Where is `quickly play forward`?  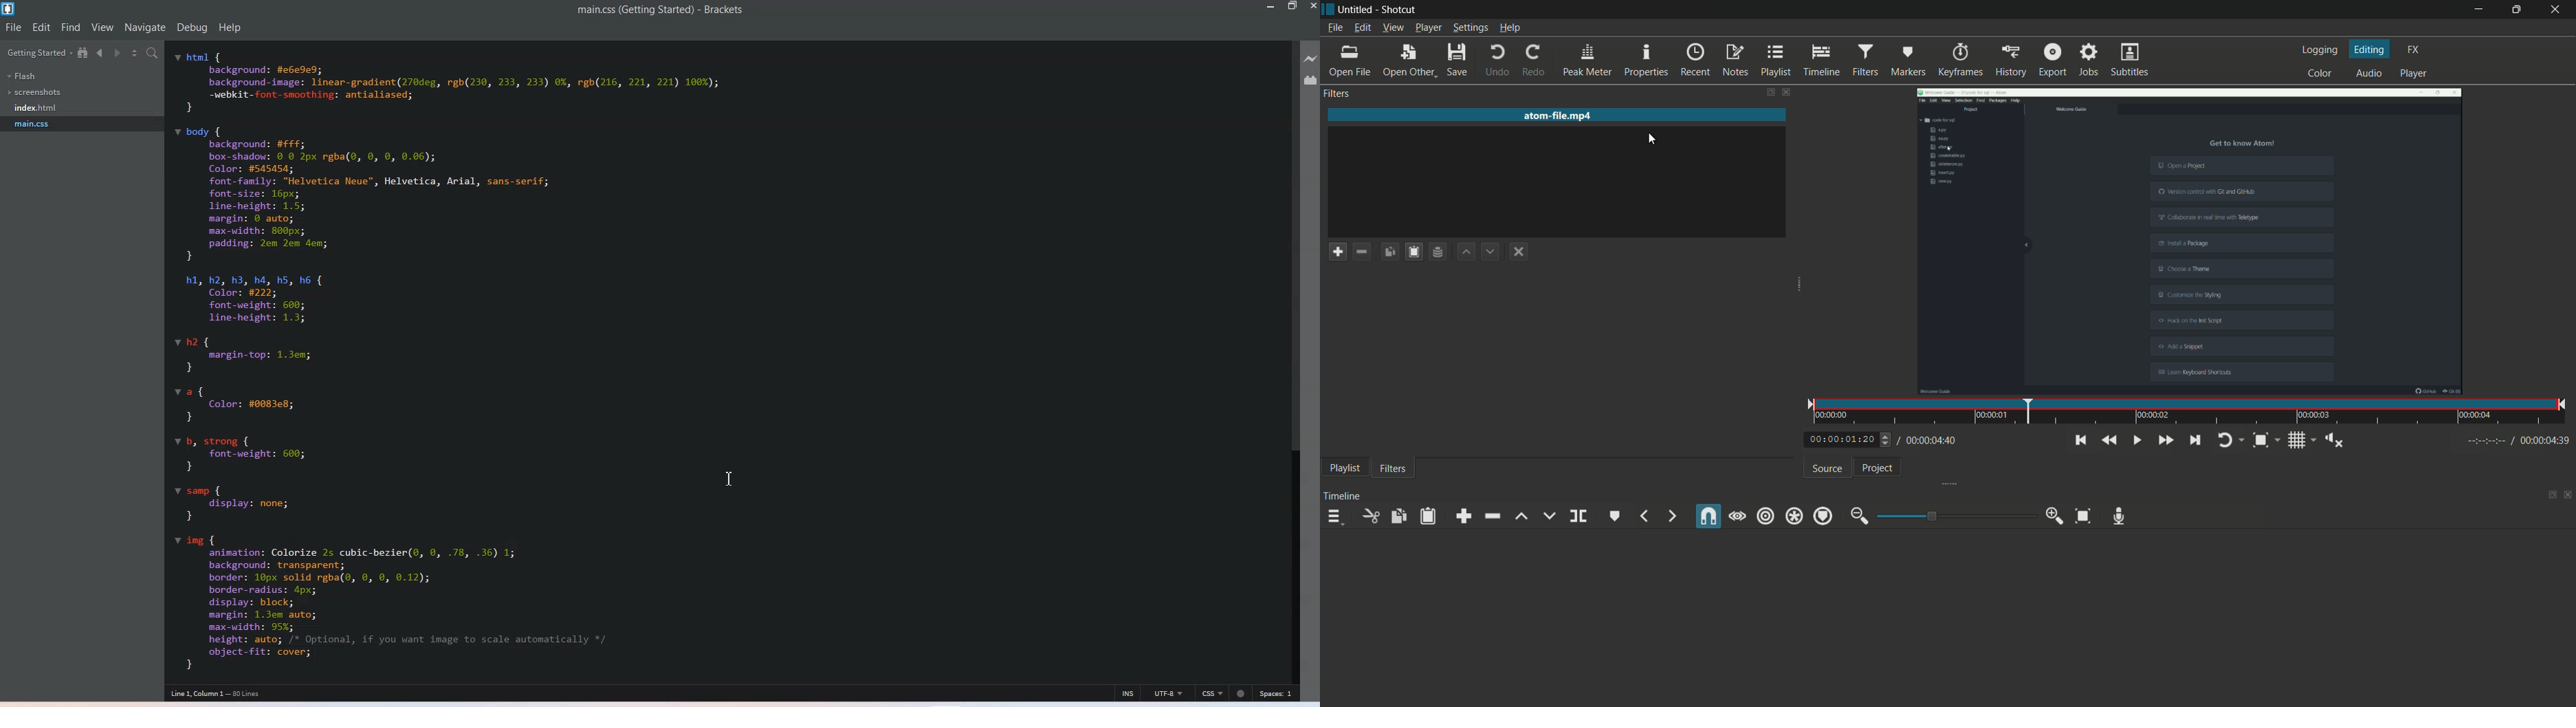
quickly play forward is located at coordinates (2165, 440).